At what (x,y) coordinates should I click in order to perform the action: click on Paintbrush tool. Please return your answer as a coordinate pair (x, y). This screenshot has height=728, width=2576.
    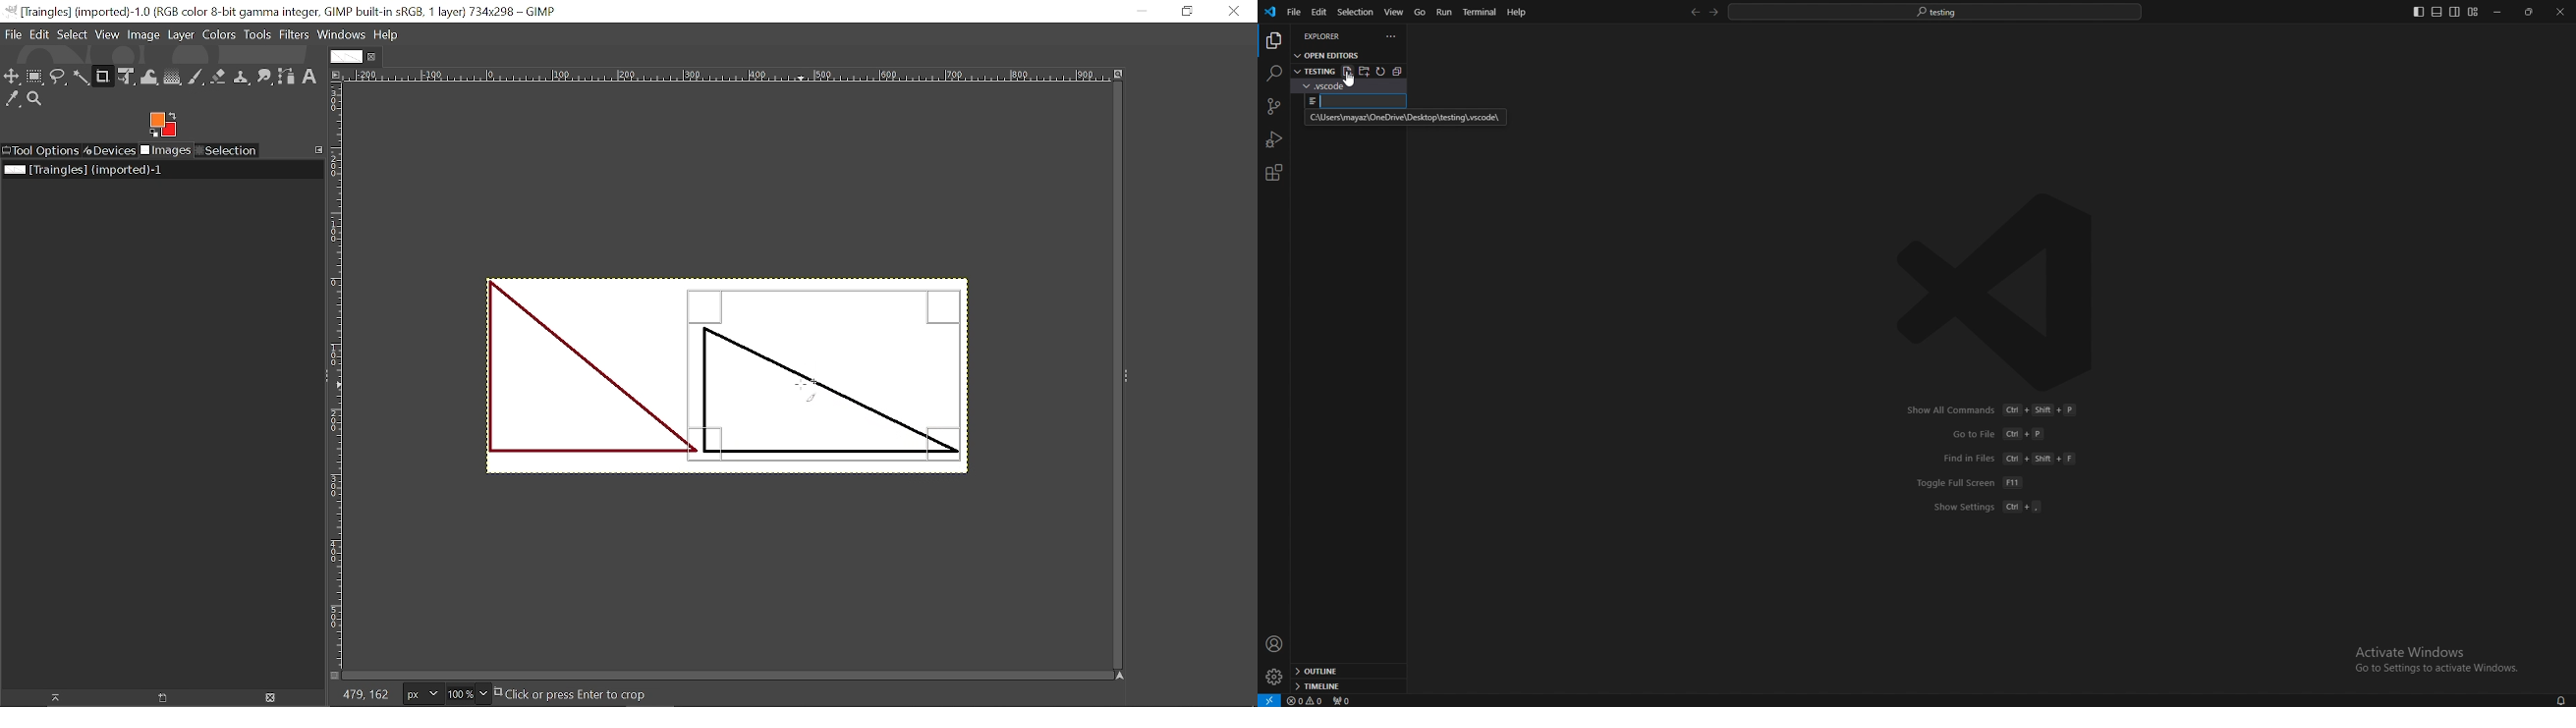
    Looking at the image, I should click on (196, 78).